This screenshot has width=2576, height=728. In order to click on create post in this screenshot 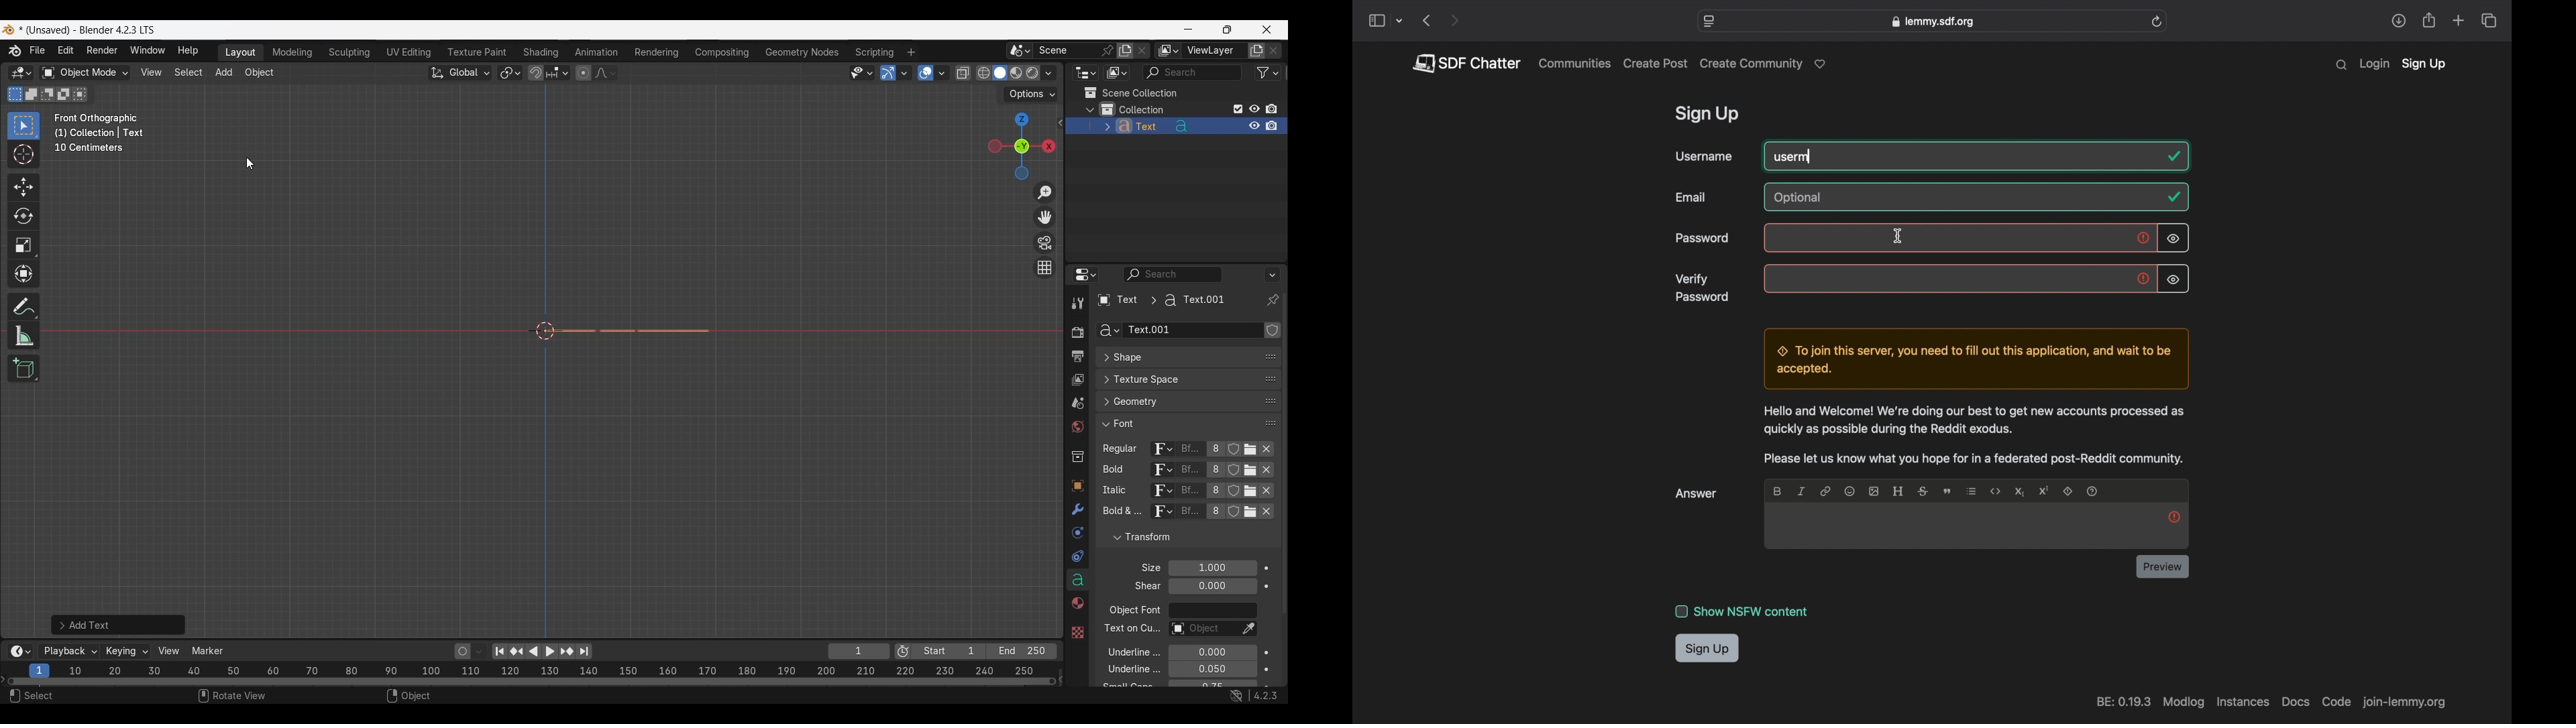, I will do `click(1656, 64)`.